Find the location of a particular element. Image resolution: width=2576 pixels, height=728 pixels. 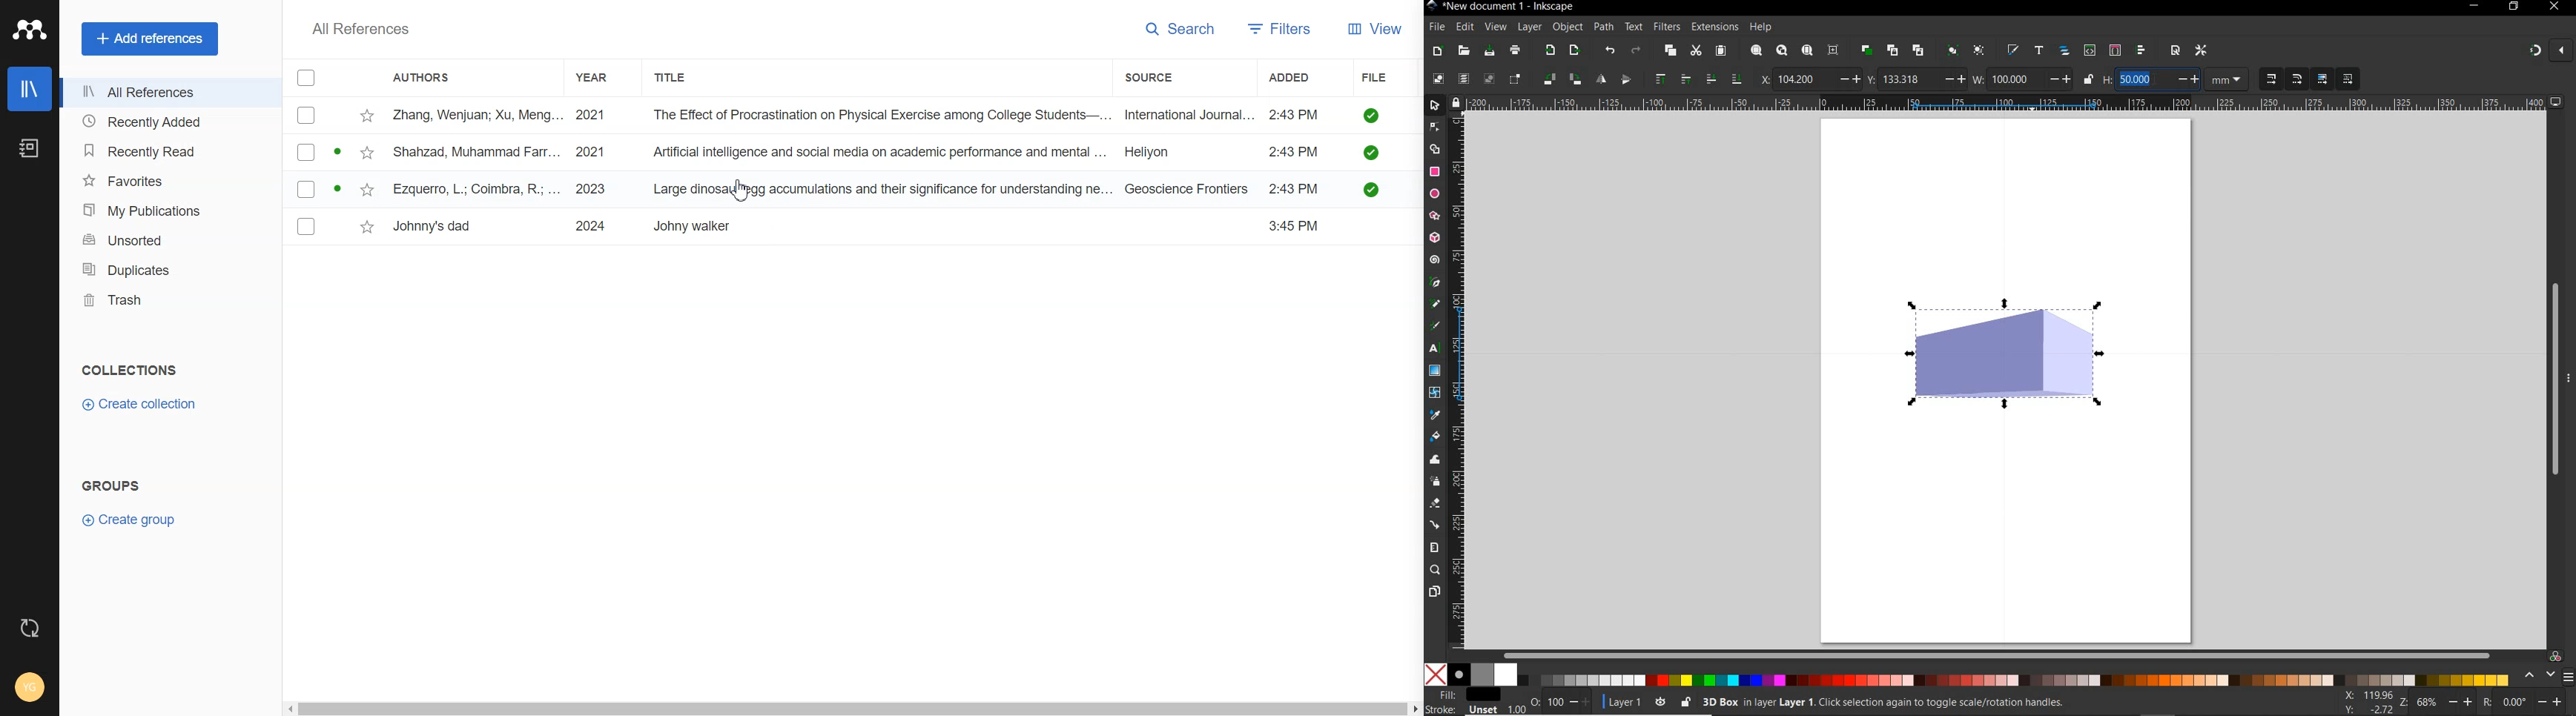

filters is located at coordinates (1668, 27).